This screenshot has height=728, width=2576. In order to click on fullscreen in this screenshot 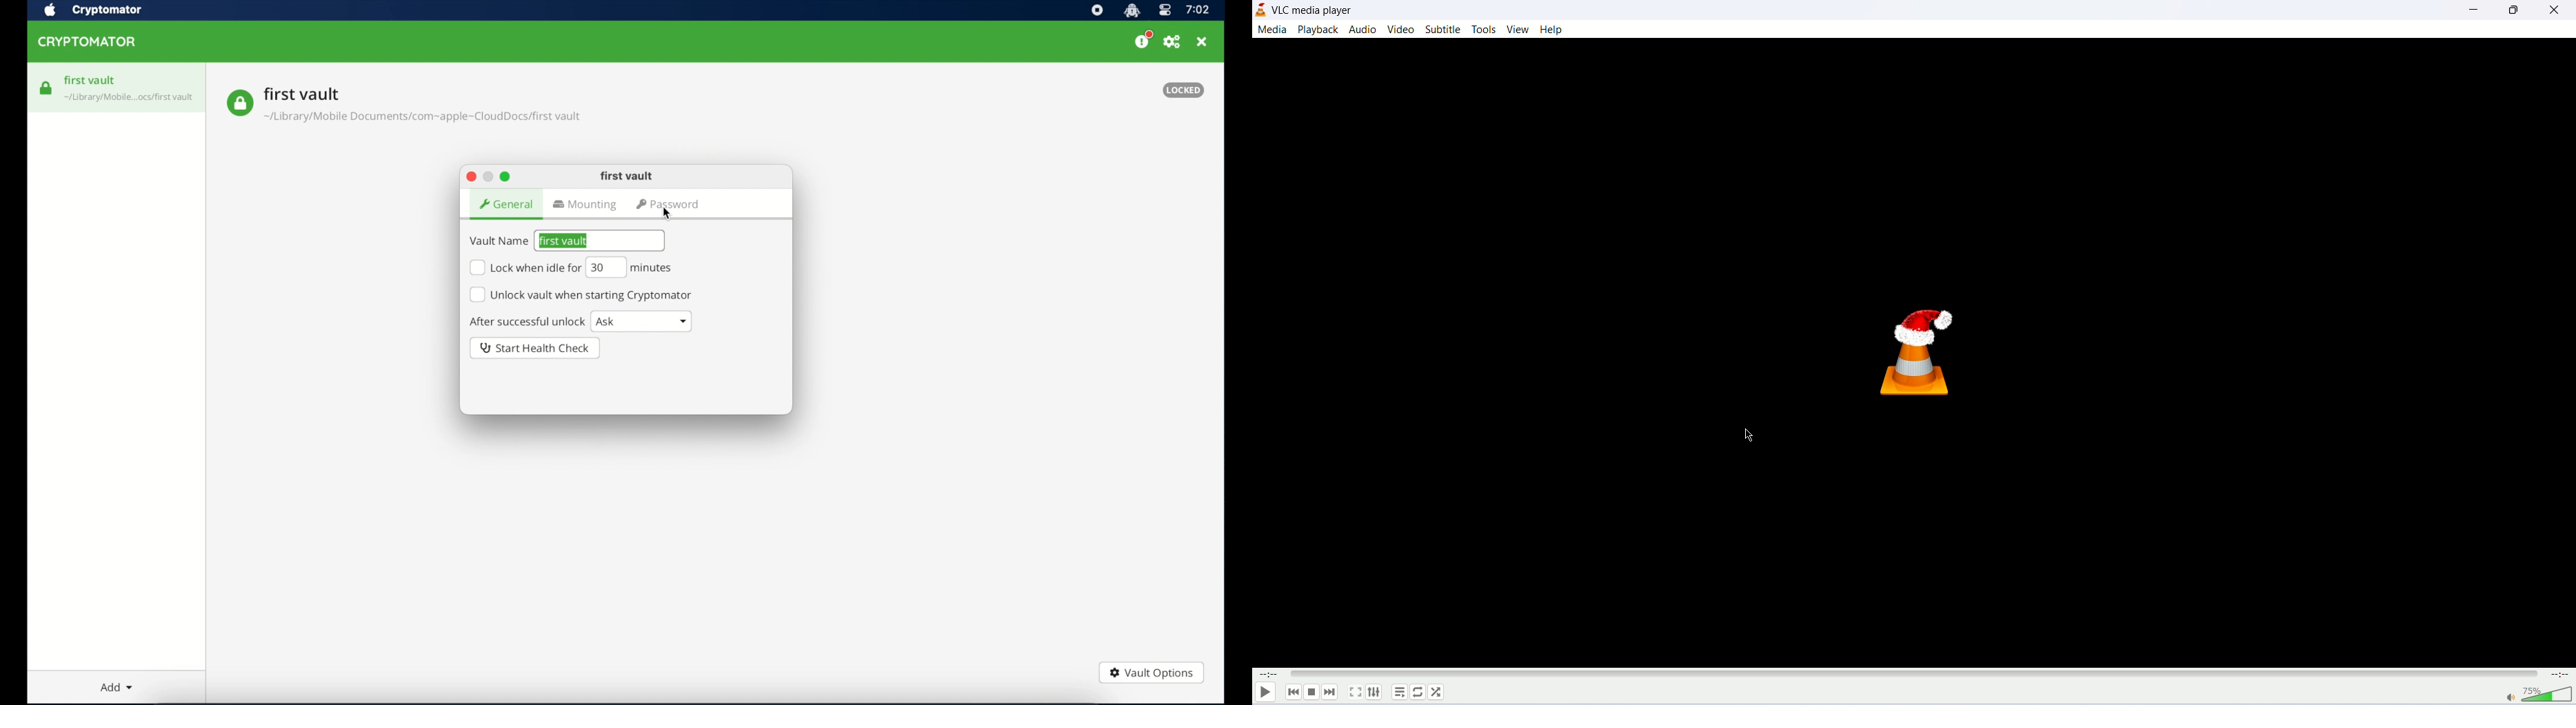, I will do `click(1354, 692)`.